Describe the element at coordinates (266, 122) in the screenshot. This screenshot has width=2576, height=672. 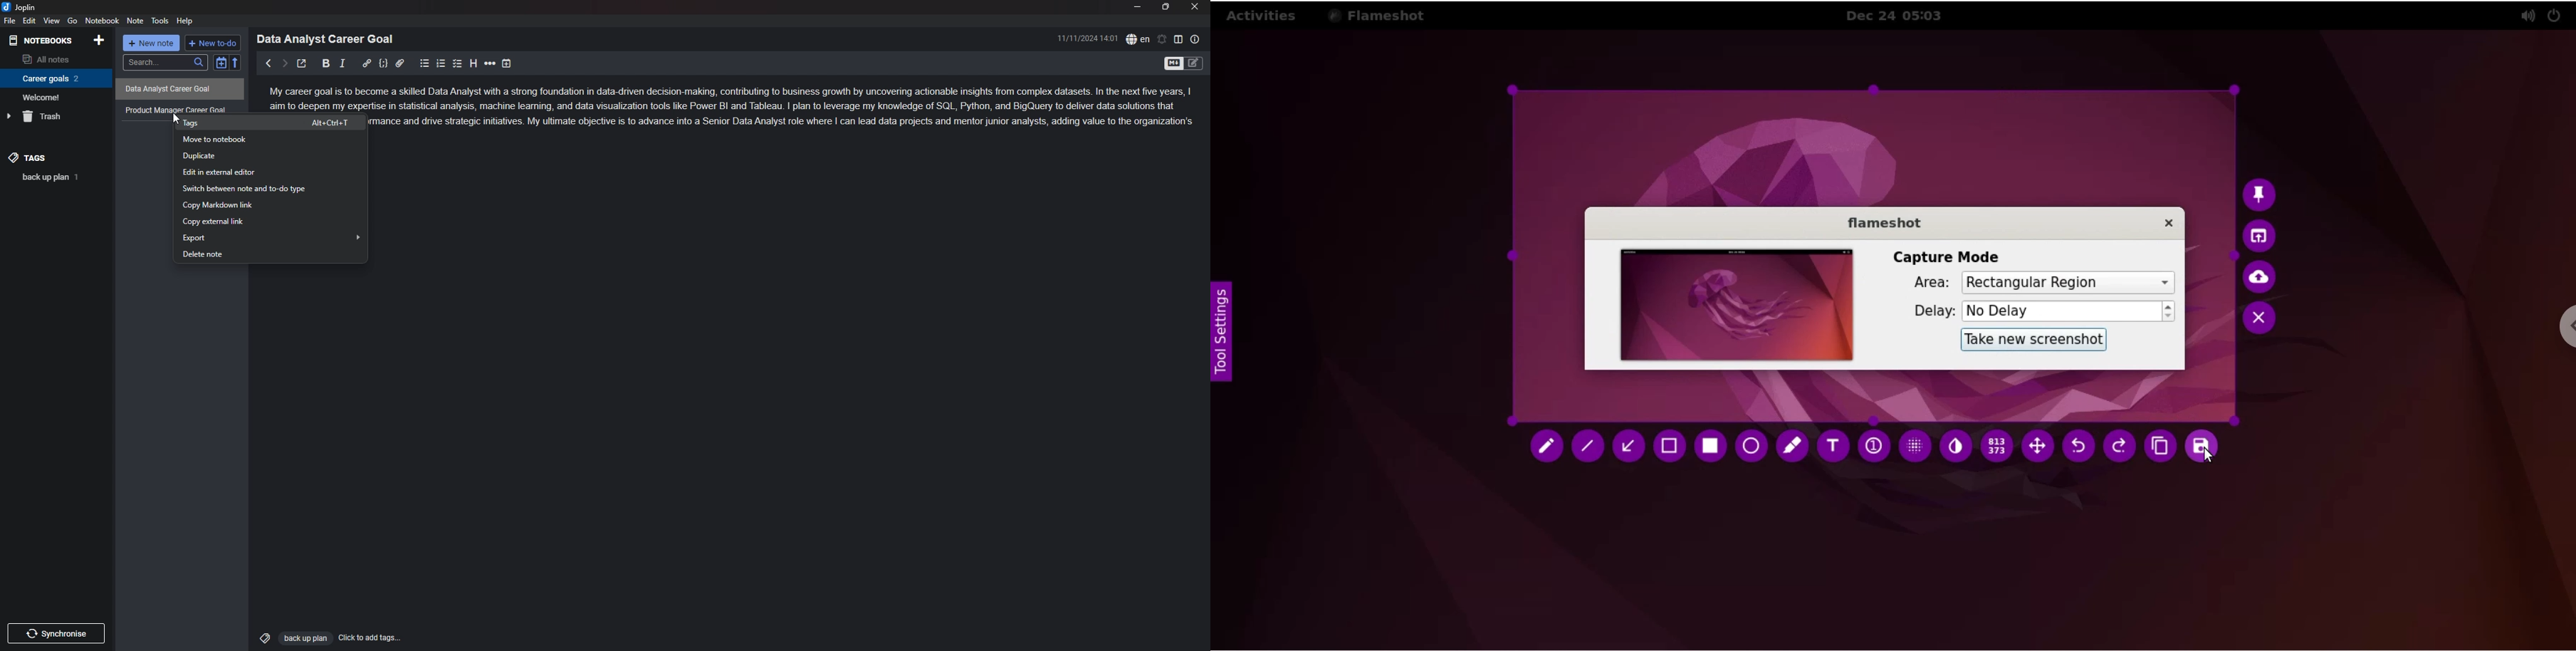
I see `tags` at that location.